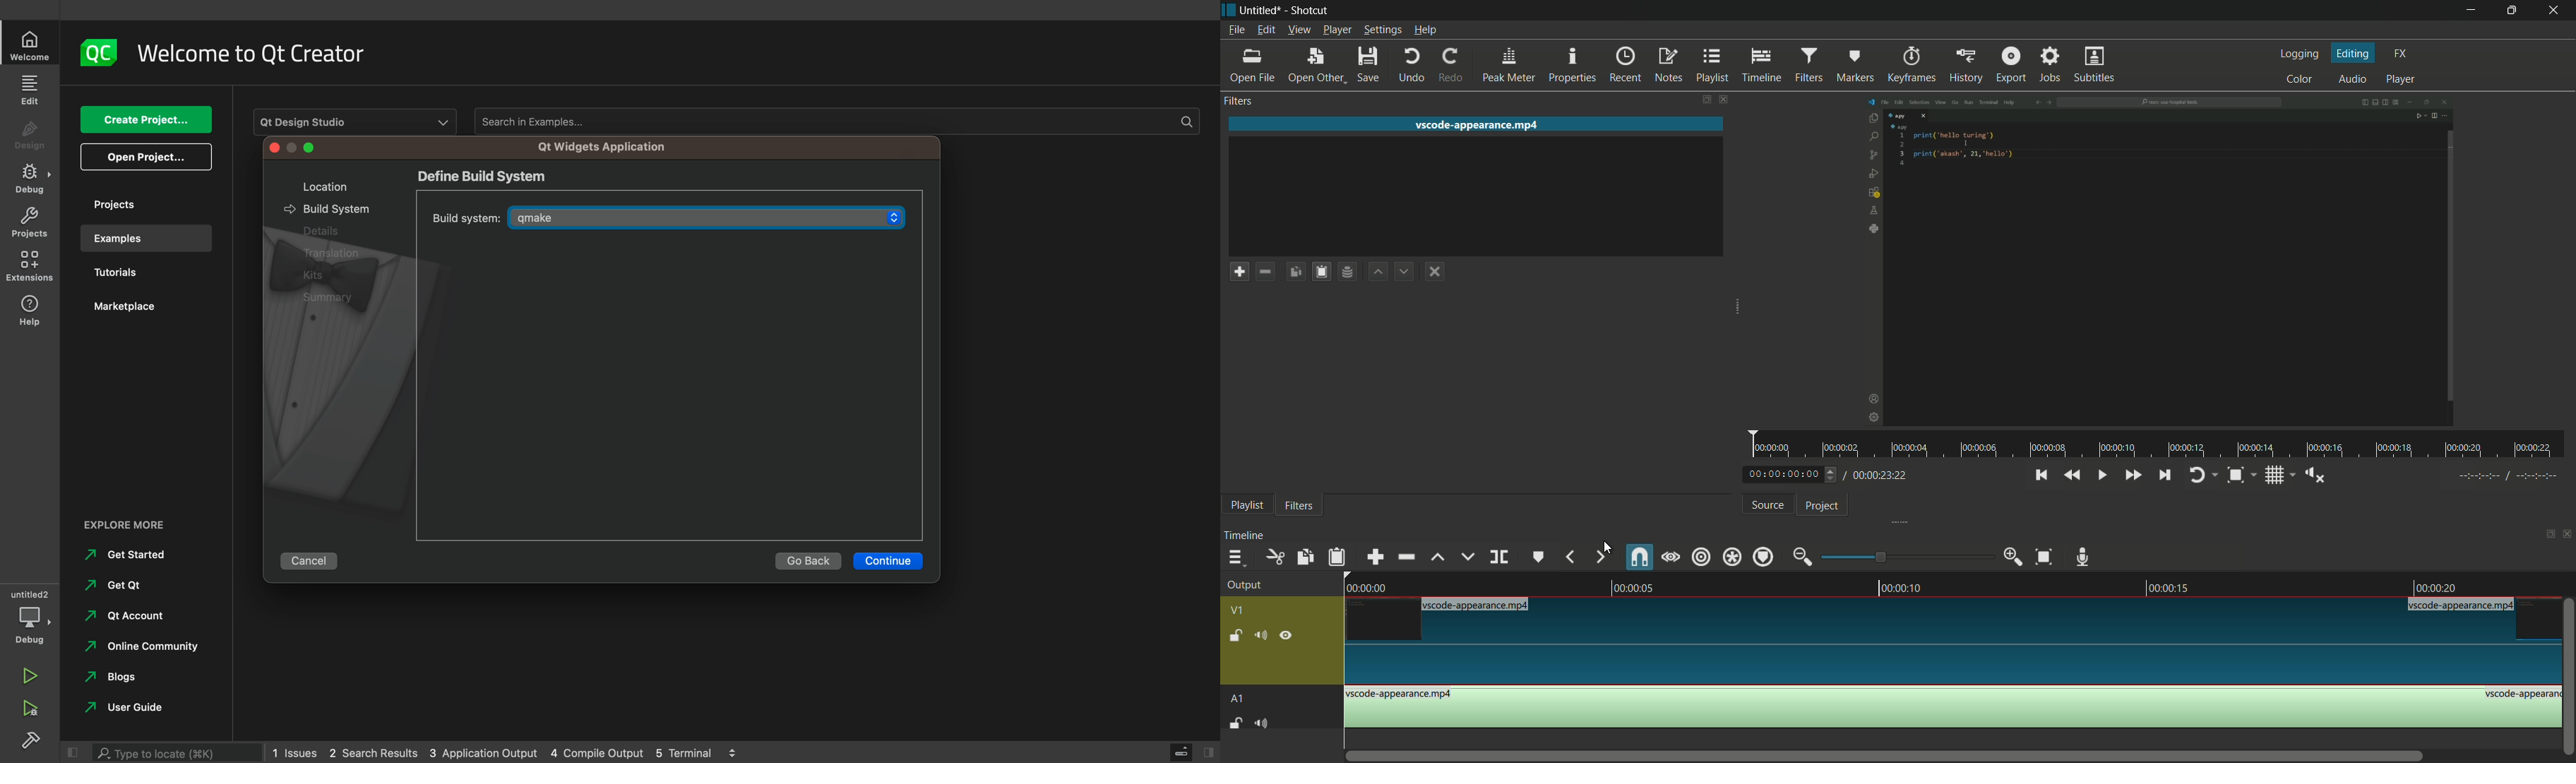  I want to click on skip to the previous, so click(2041, 475).